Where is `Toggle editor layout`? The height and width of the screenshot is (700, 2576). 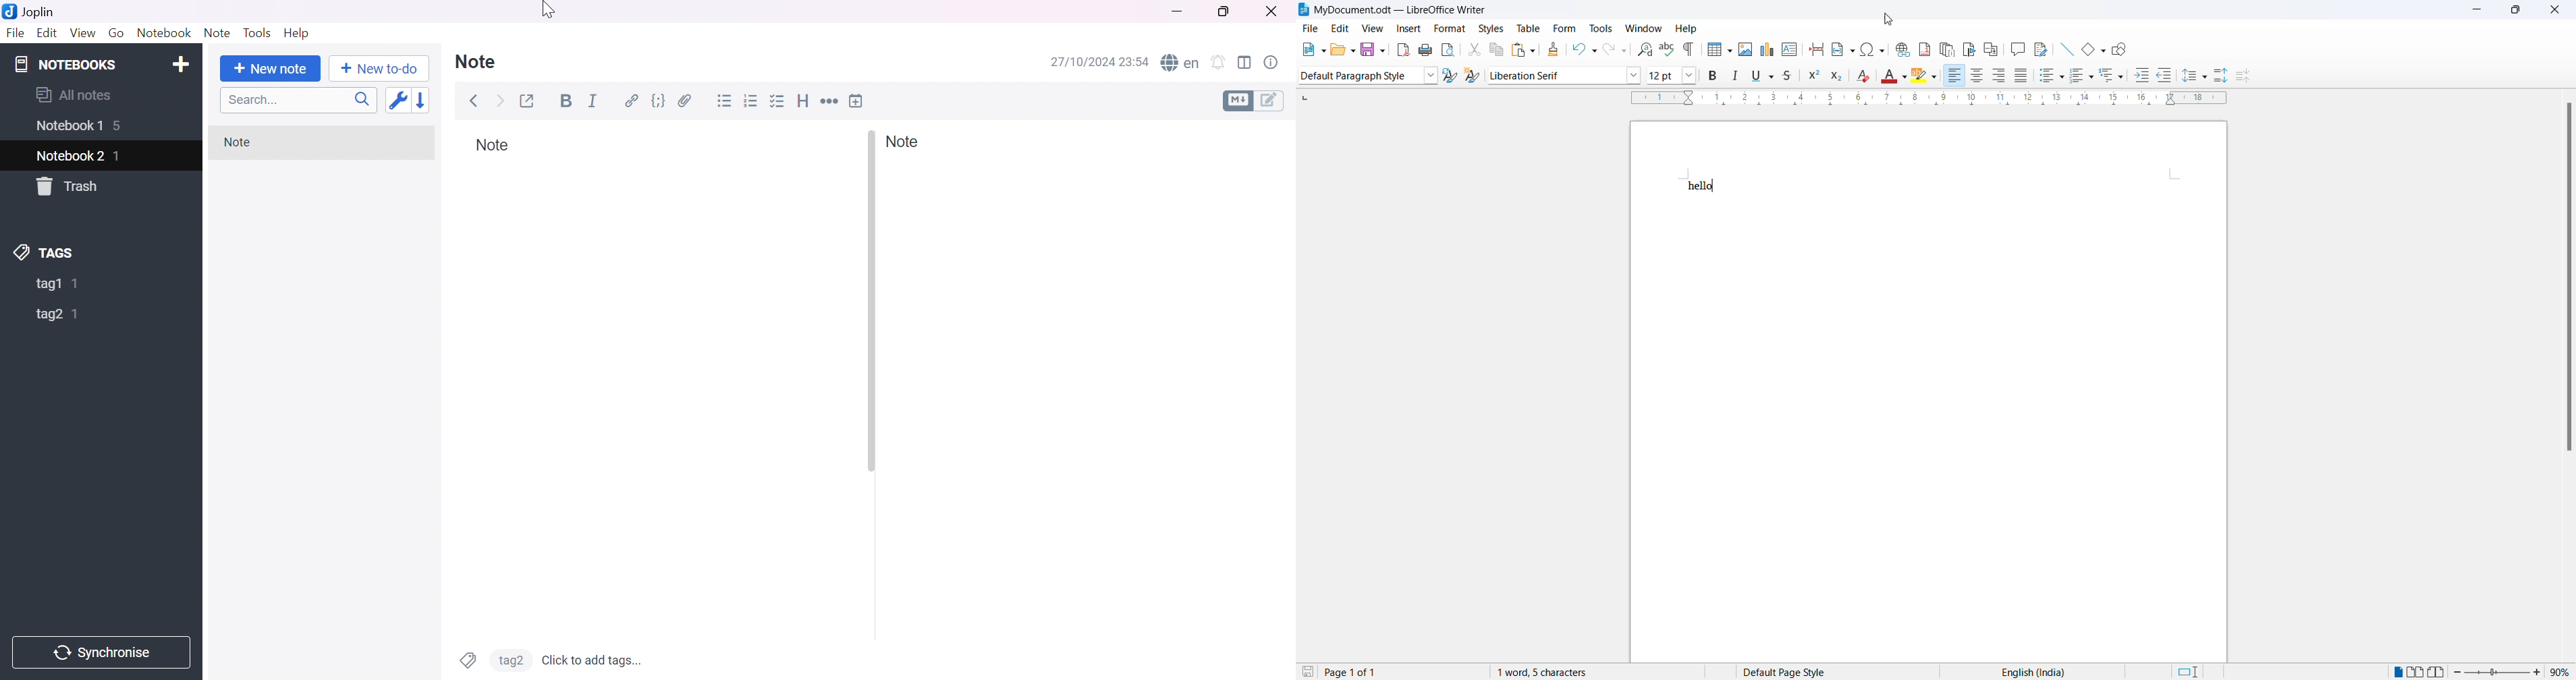 Toggle editor layout is located at coordinates (1246, 63).